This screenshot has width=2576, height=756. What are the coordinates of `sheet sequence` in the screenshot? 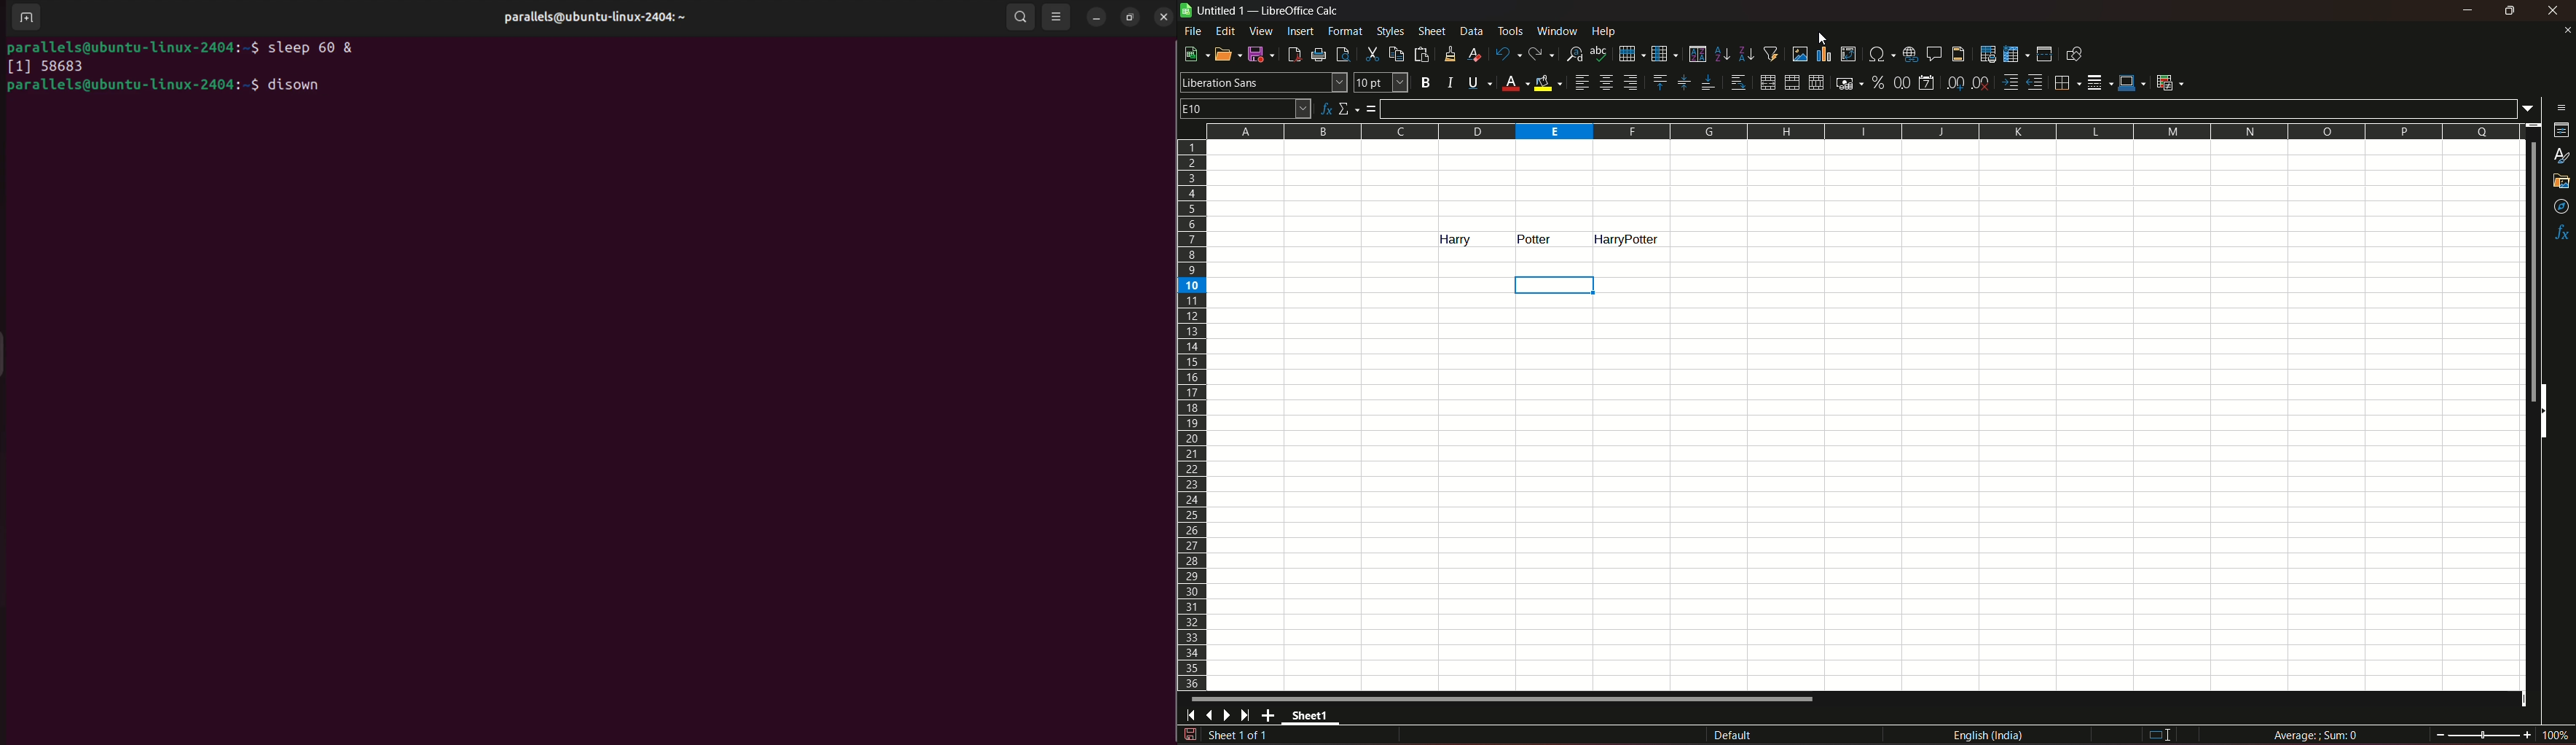 It's located at (1239, 737).